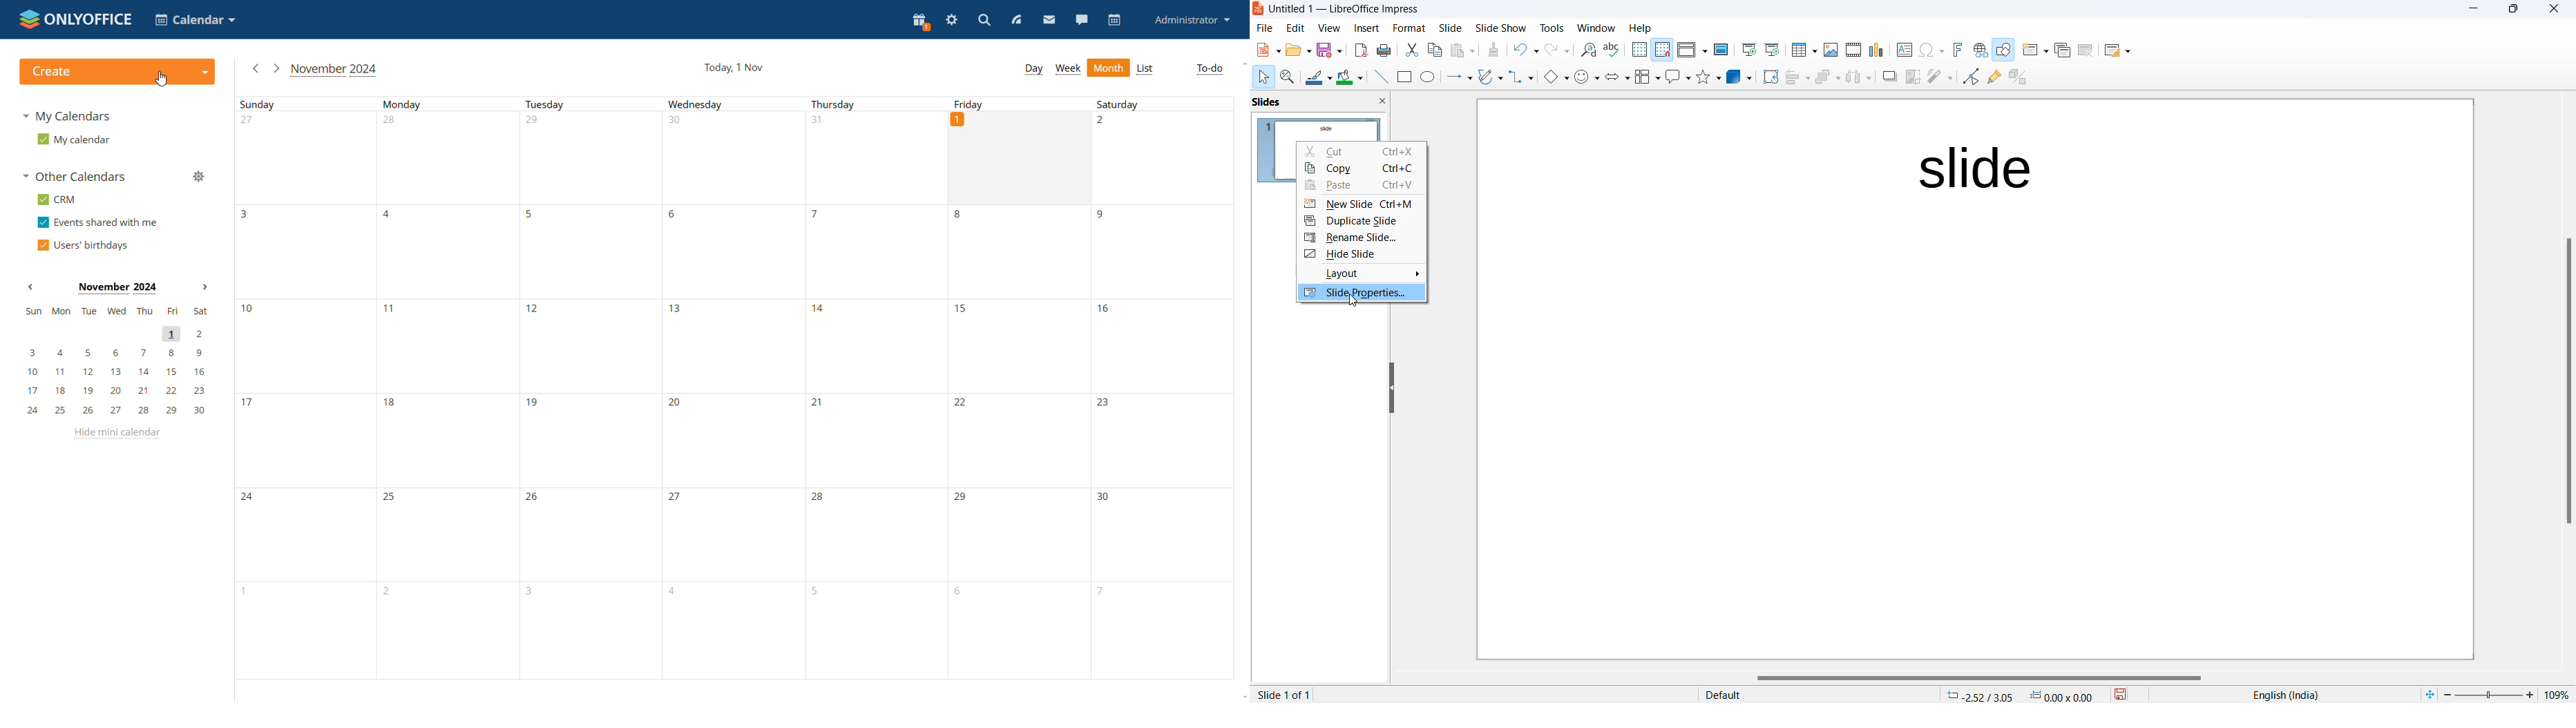 Image resolution: width=2576 pixels, height=728 pixels. What do you see at coordinates (1319, 104) in the screenshot?
I see `slide pane` at bounding box center [1319, 104].